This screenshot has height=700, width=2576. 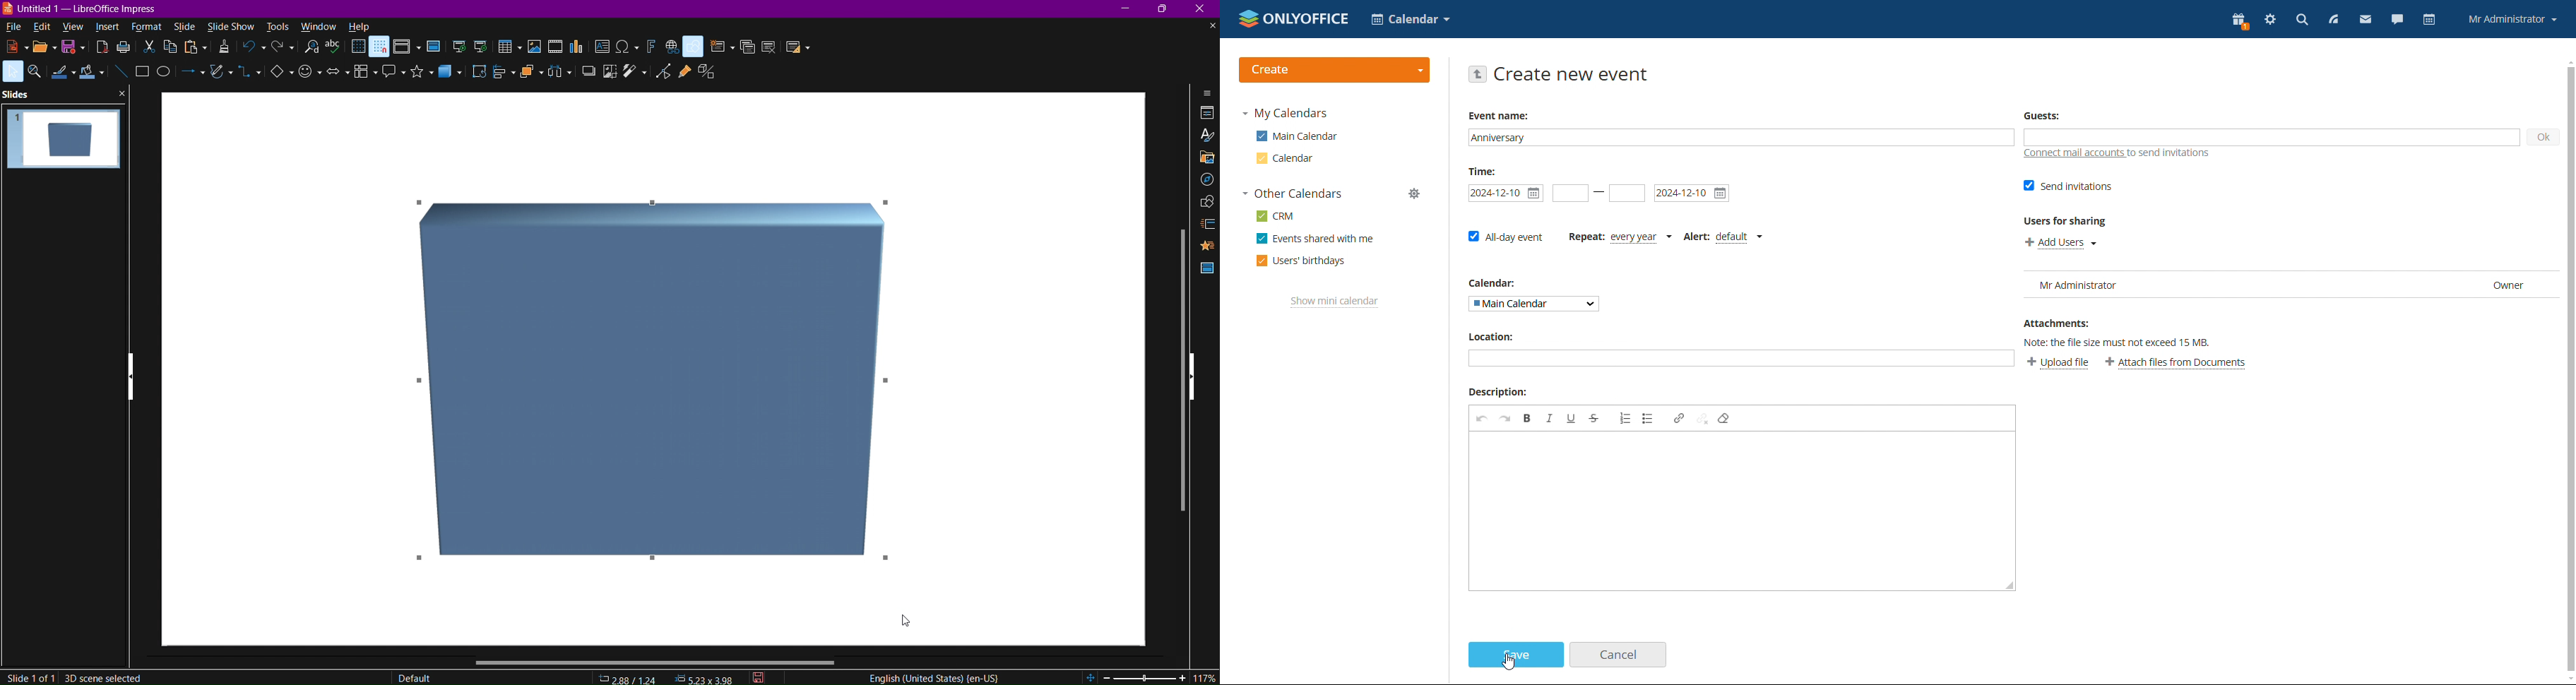 What do you see at coordinates (2061, 242) in the screenshot?
I see `add users` at bounding box center [2061, 242].